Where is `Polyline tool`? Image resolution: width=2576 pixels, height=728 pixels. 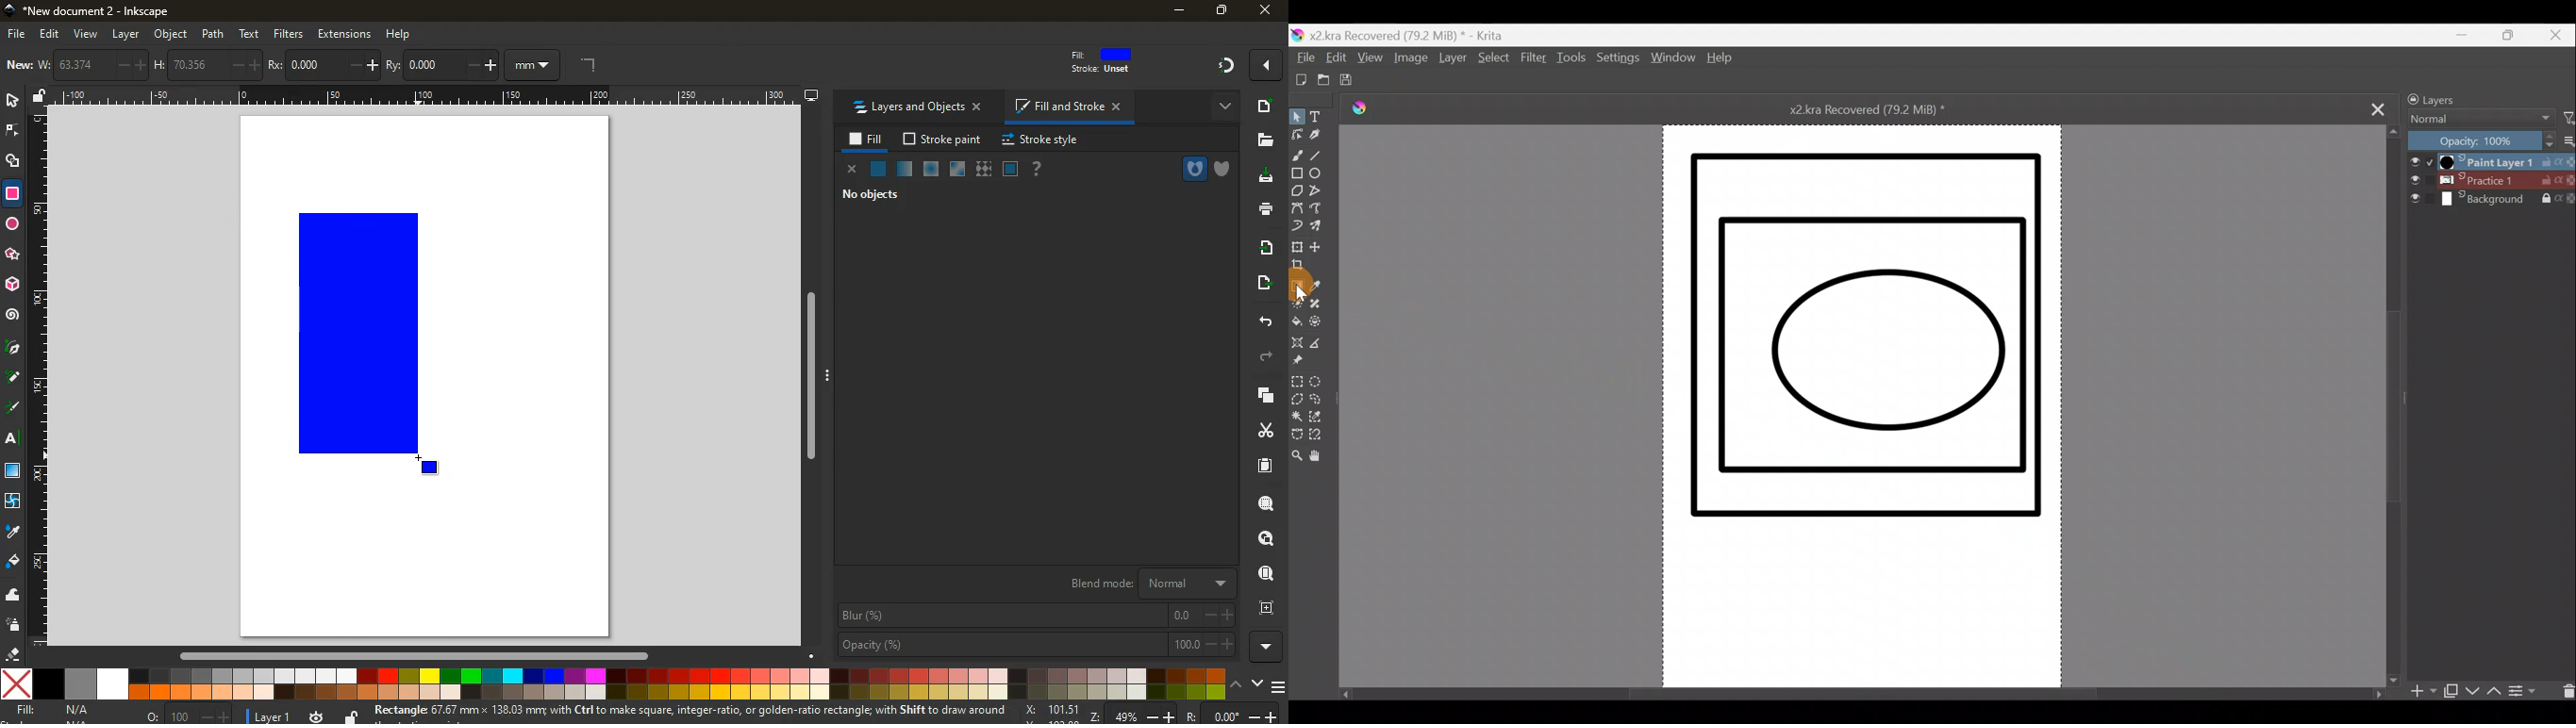 Polyline tool is located at coordinates (1321, 193).